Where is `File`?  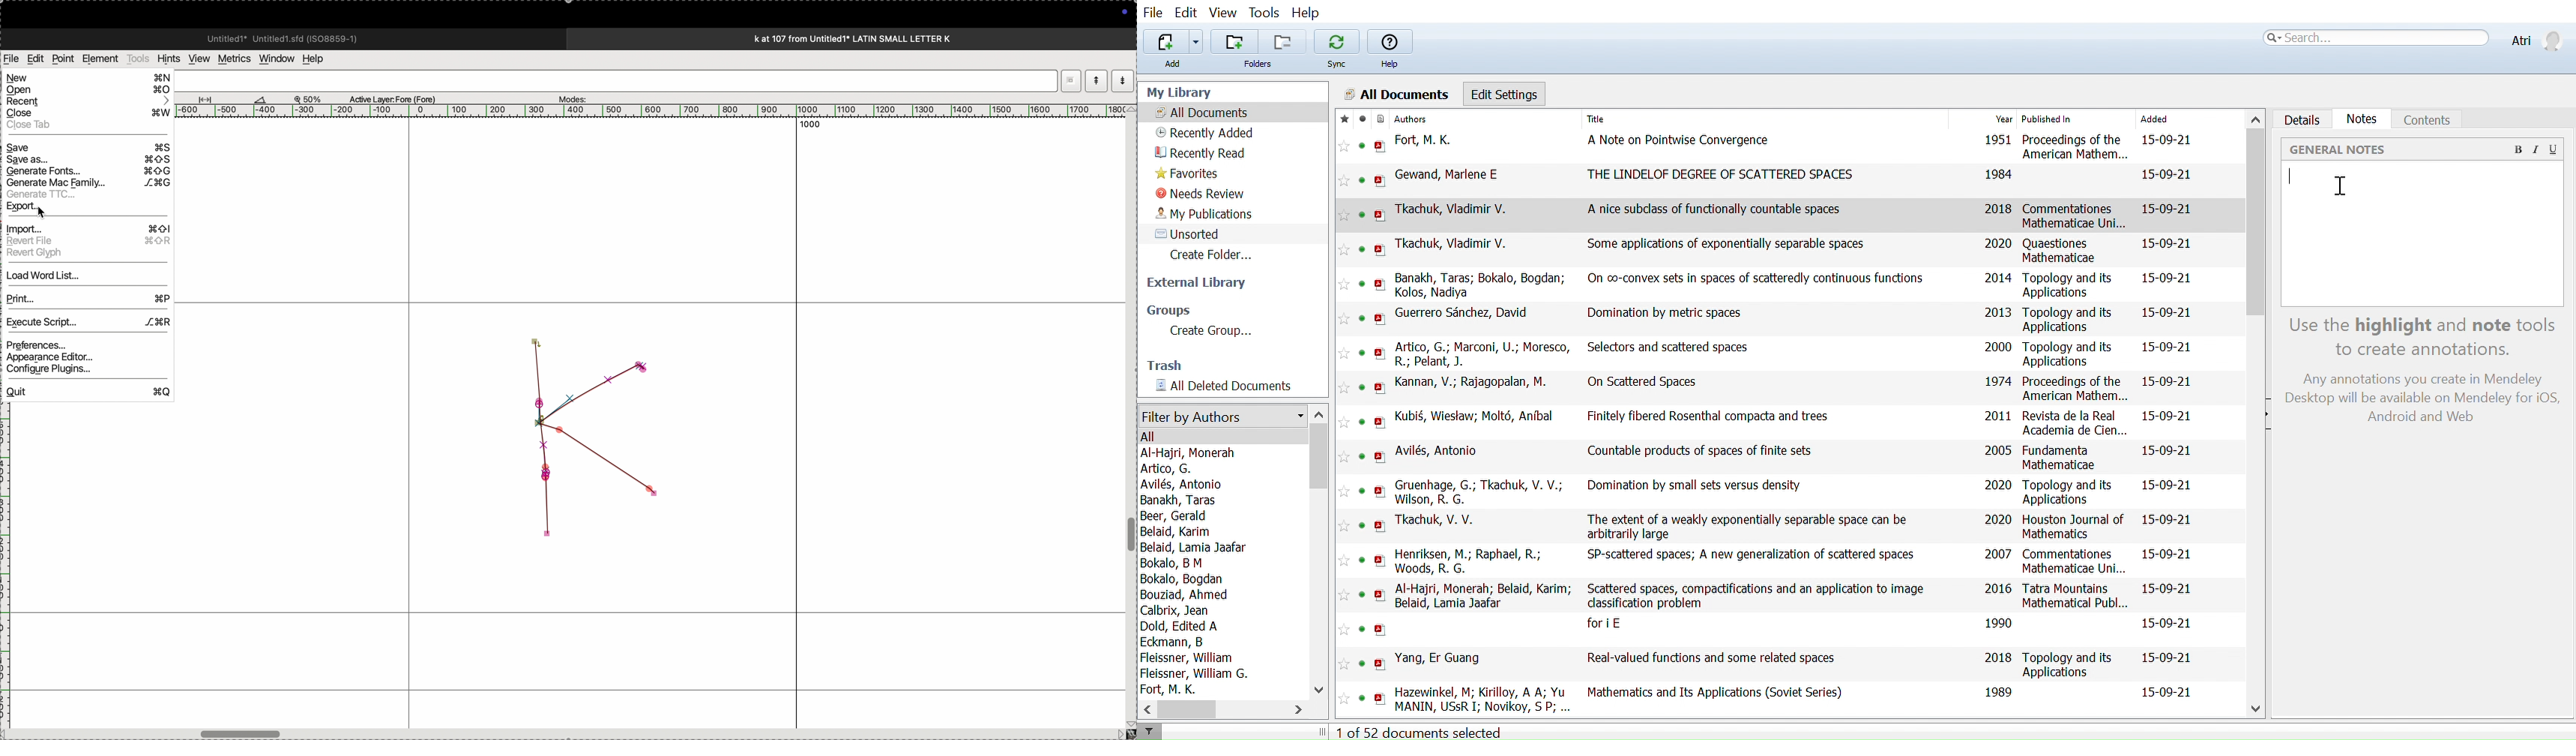 File is located at coordinates (1153, 13).